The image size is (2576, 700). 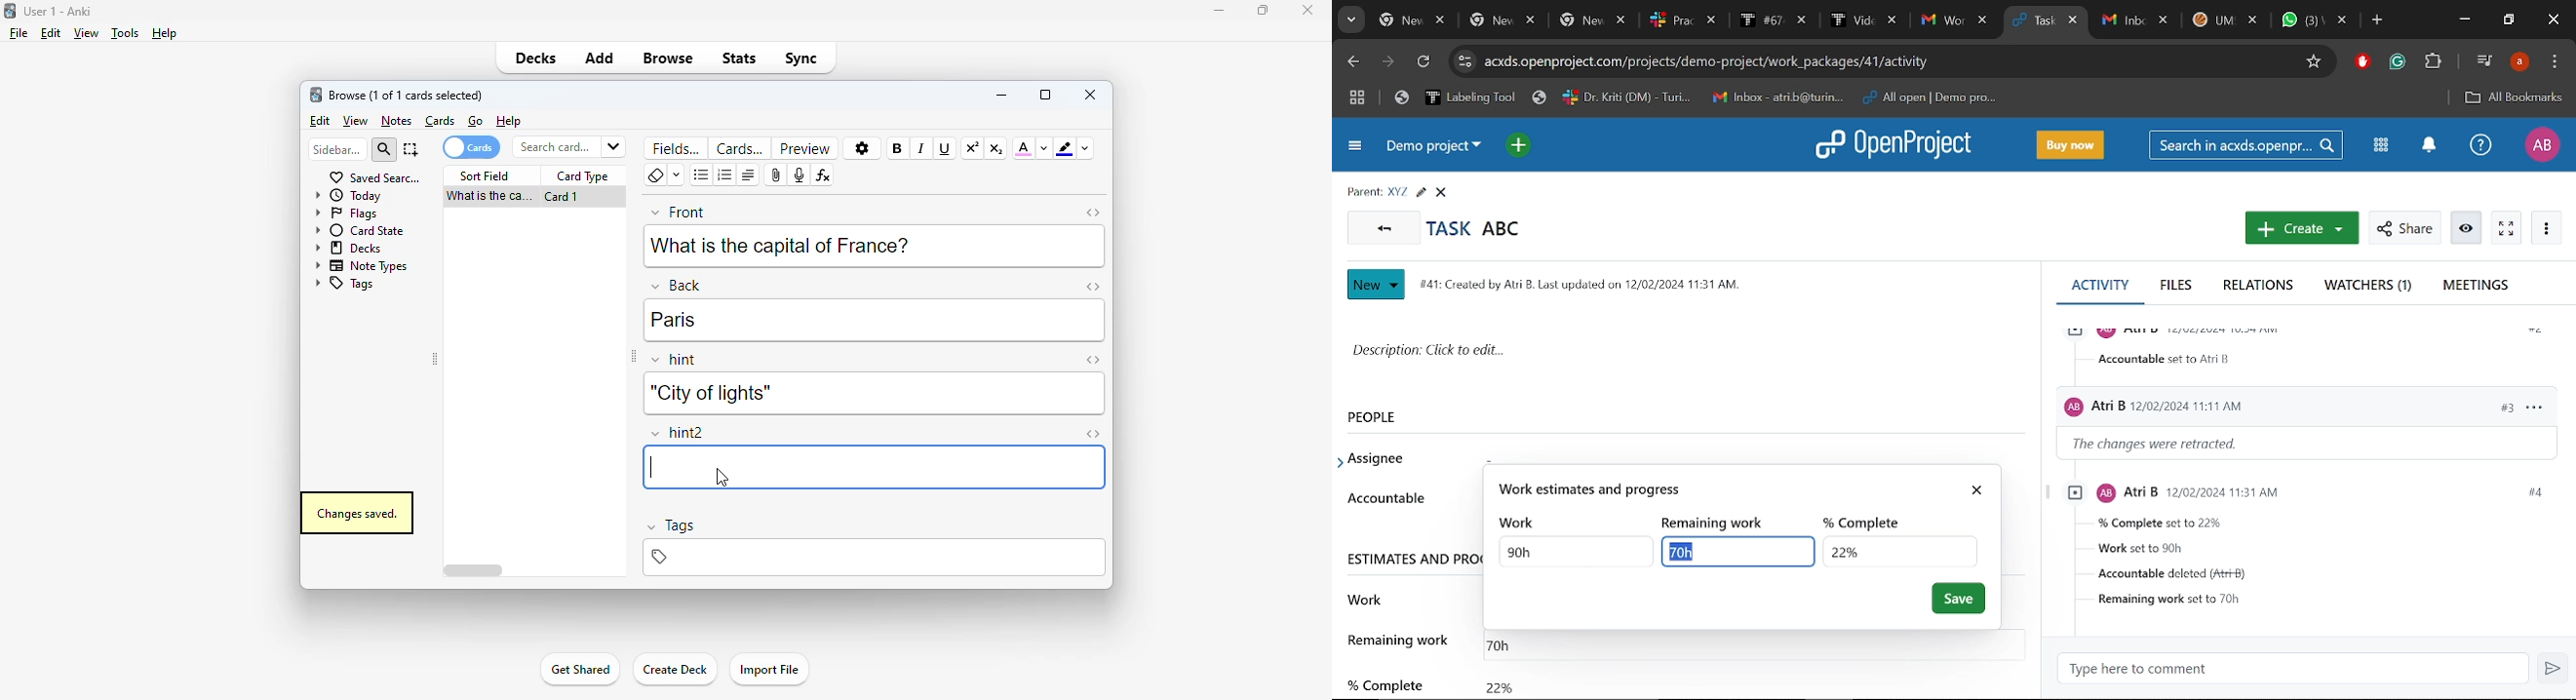 I want to click on CLose, so click(x=1444, y=192).